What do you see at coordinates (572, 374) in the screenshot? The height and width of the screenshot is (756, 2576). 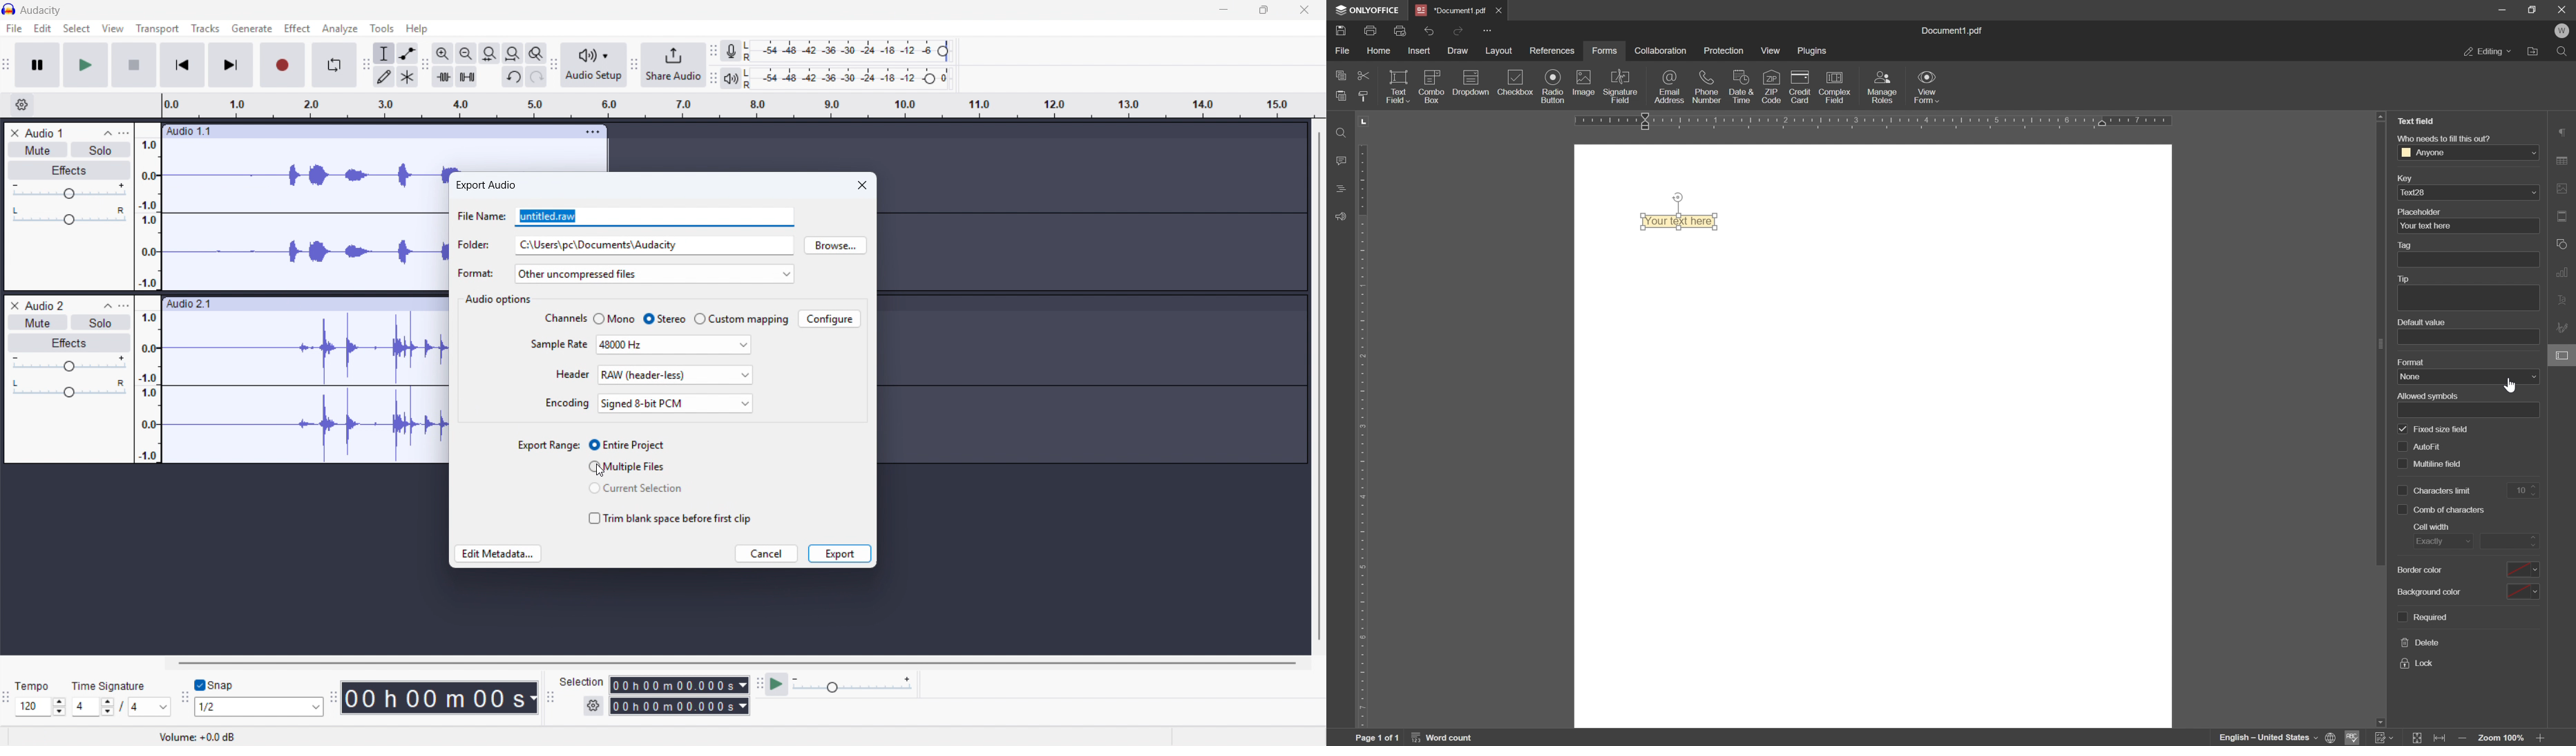 I see `header` at bounding box center [572, 374].